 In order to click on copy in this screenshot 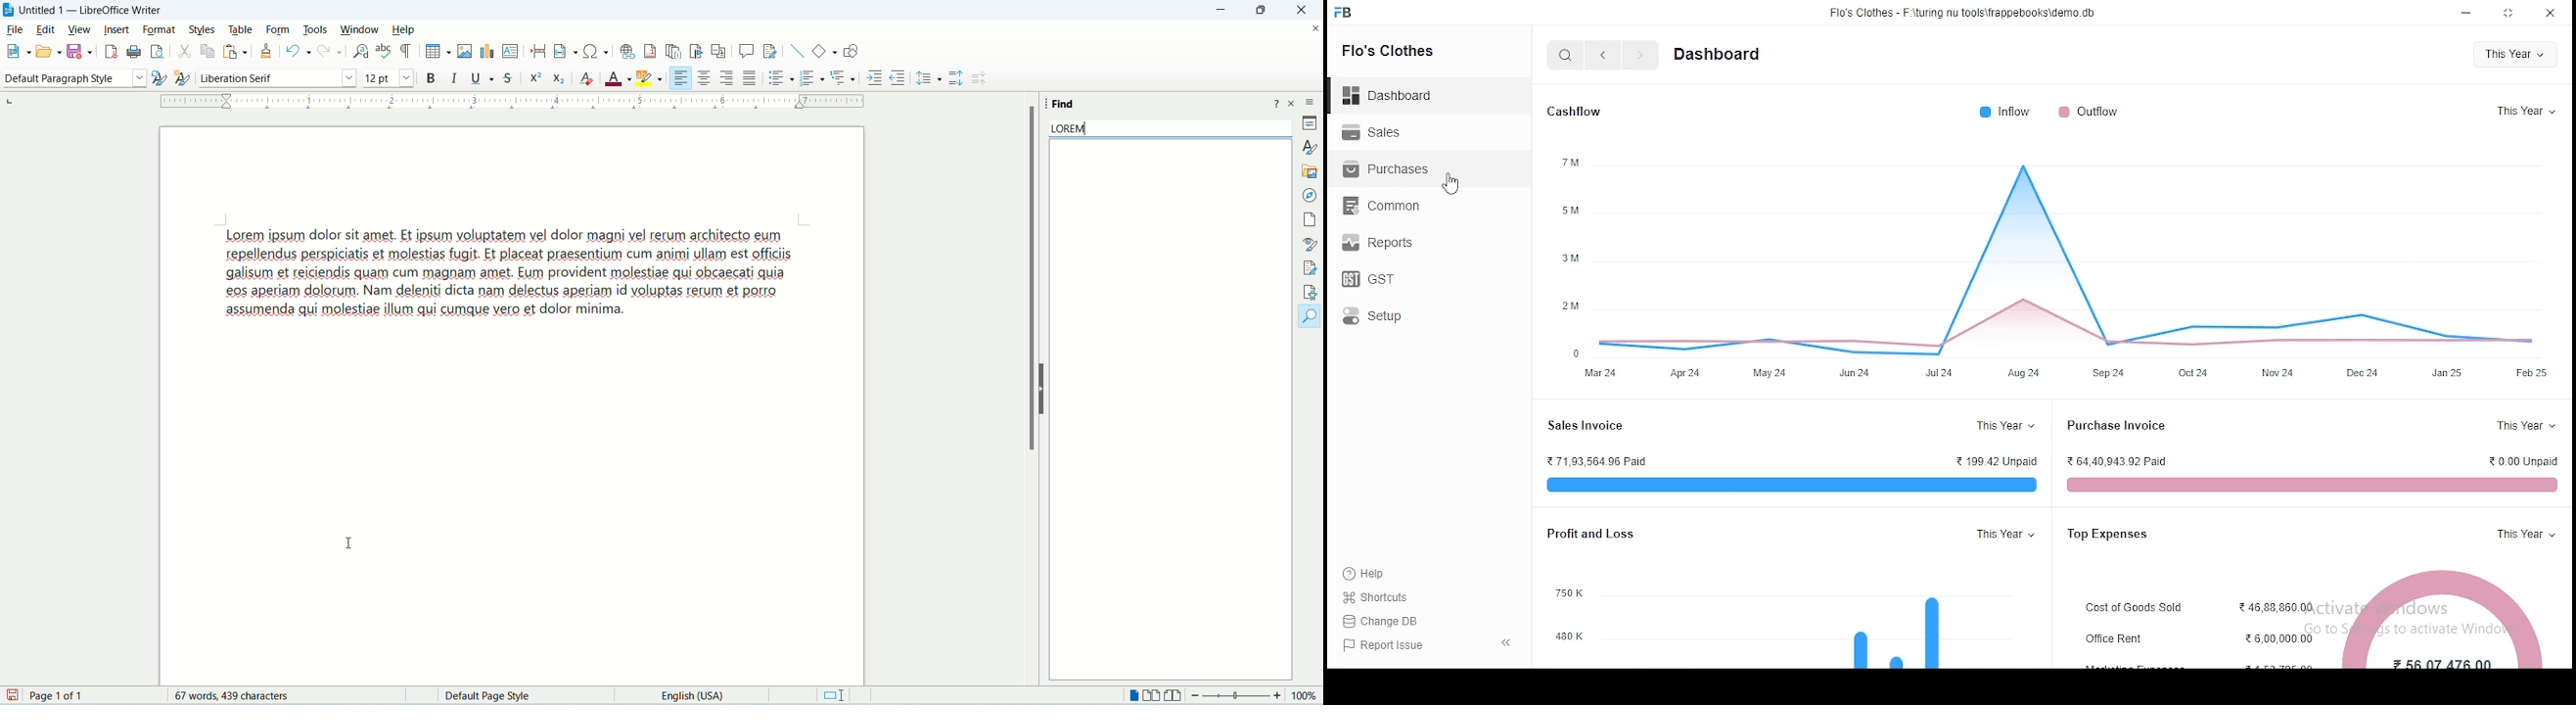, I will do `click(206, 50)`.